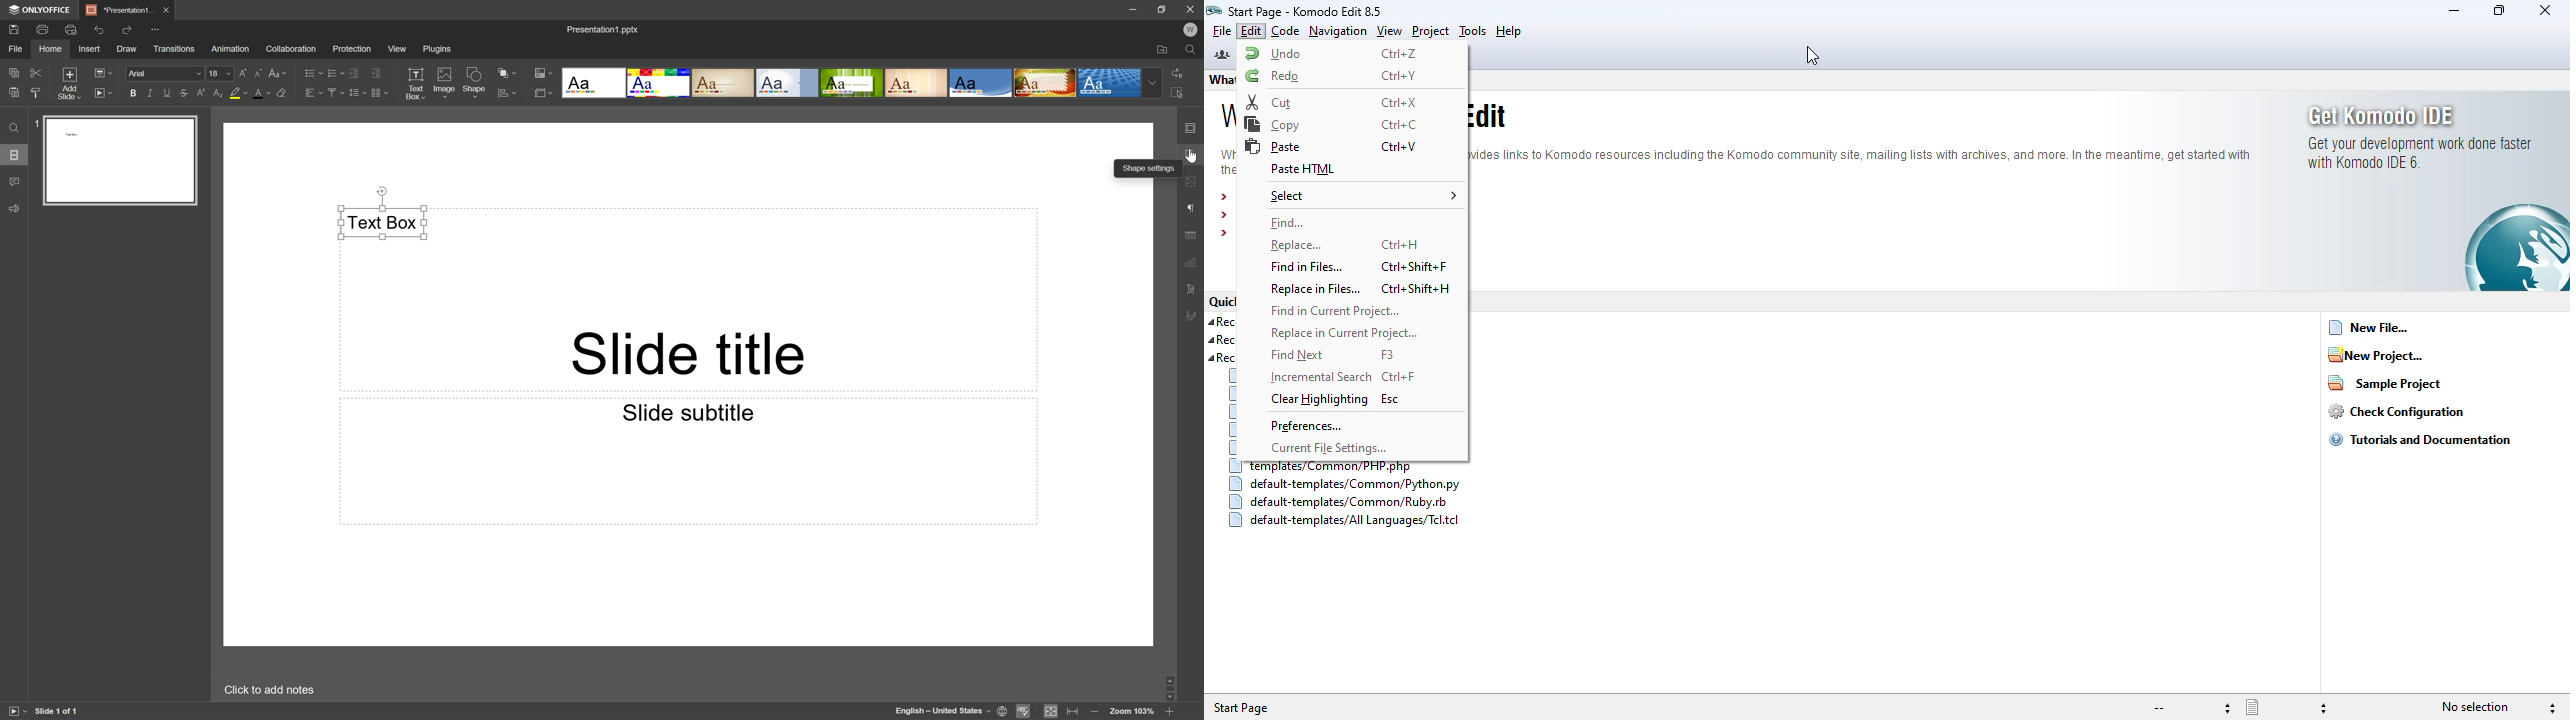 This screenshot has width=2576, height=728. What do you see at coordinates (1192, 155) in the screenshot?
I see `Shape settings` at bounding box center [1192, 155].